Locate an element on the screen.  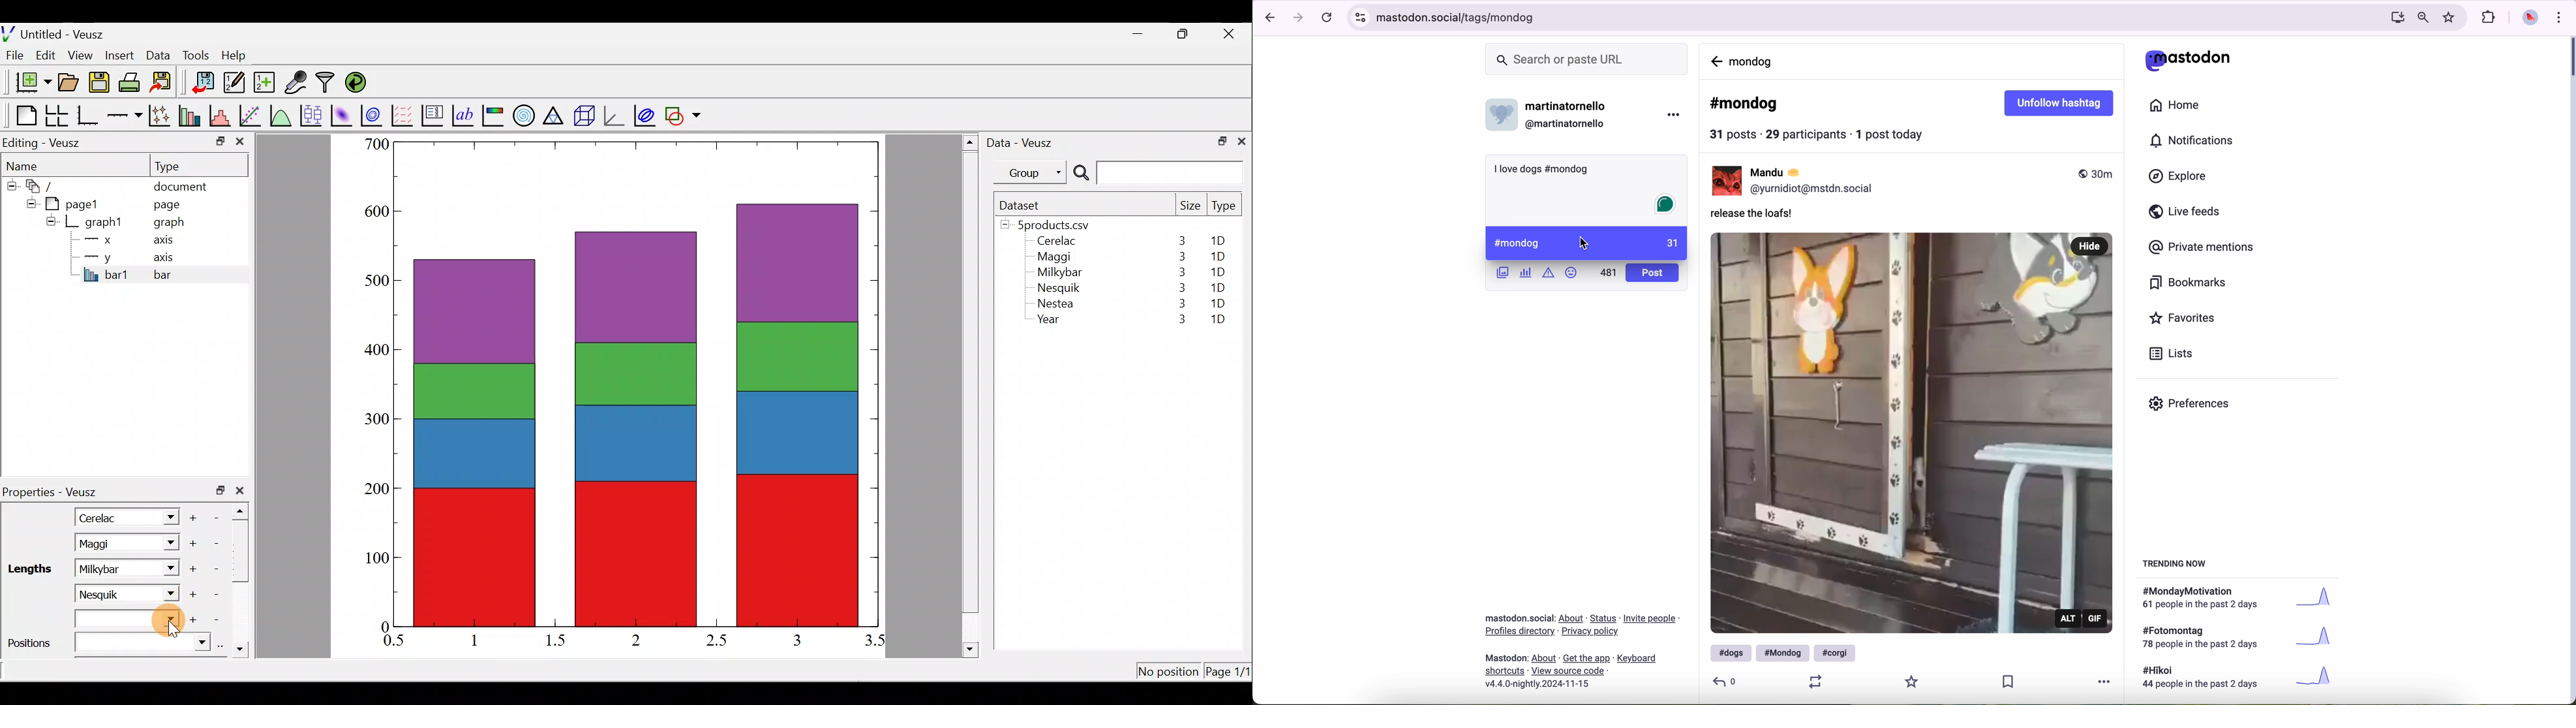
alt is located at coordinates (2069, 617).